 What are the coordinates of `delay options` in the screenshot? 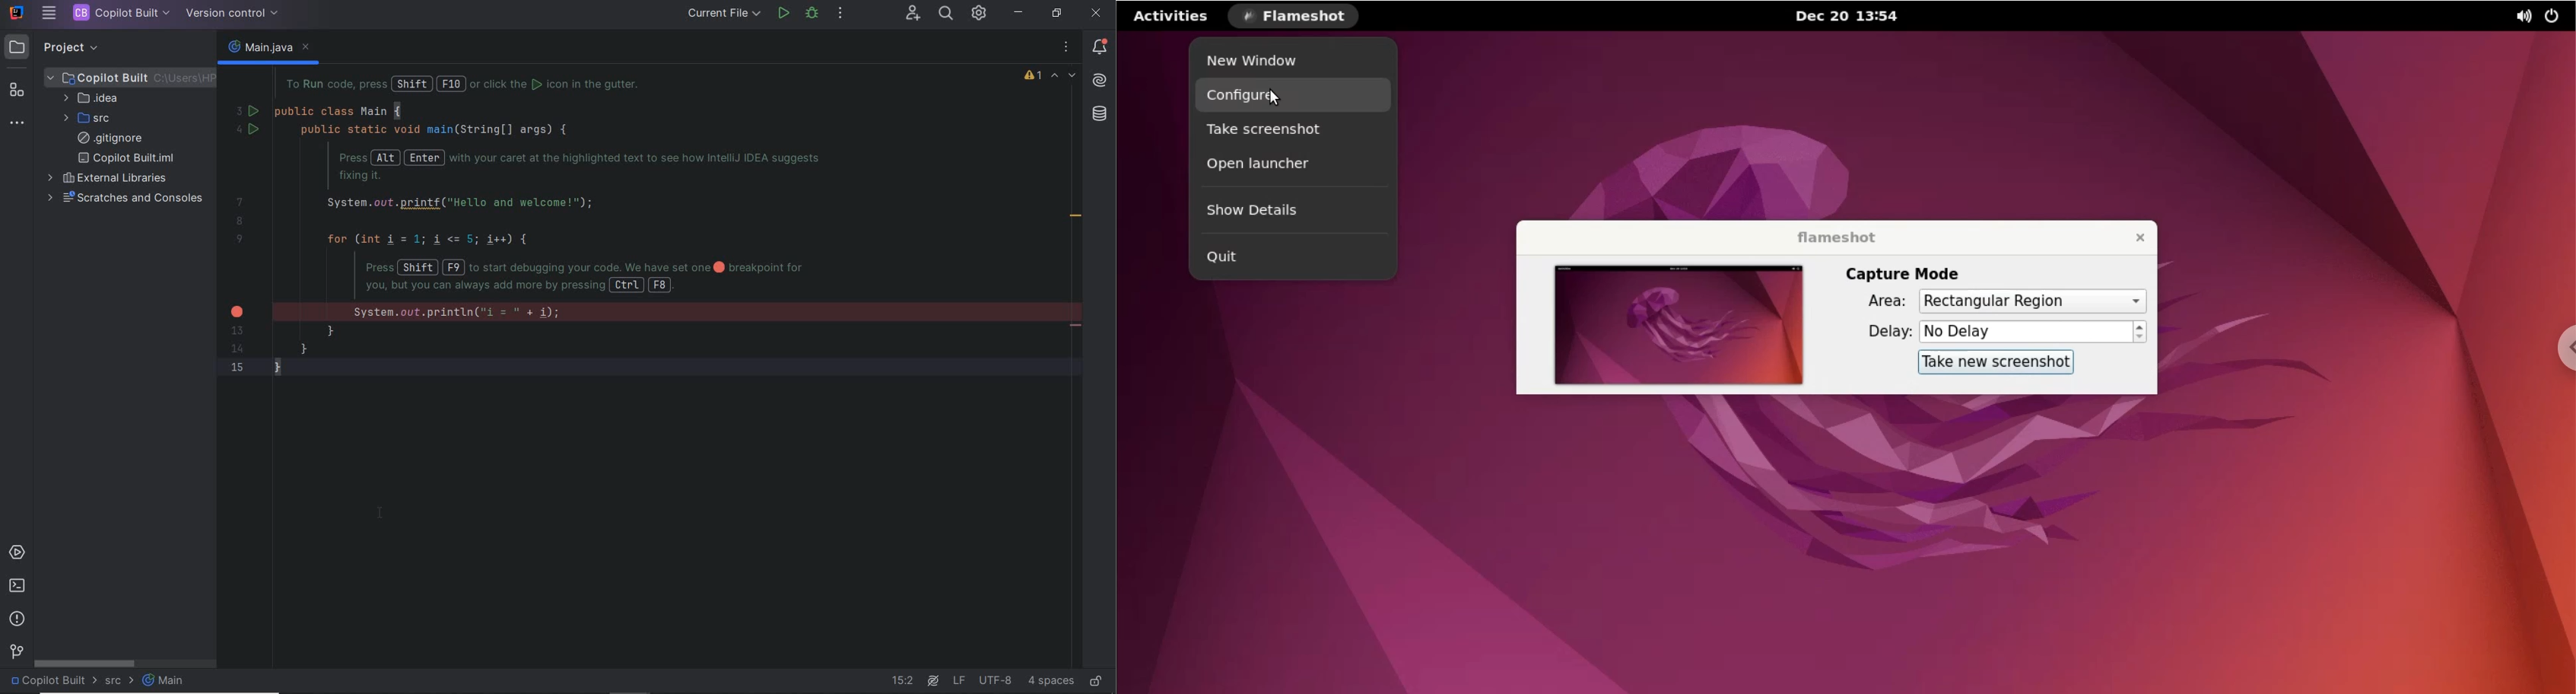 It's located at (2025, 332).